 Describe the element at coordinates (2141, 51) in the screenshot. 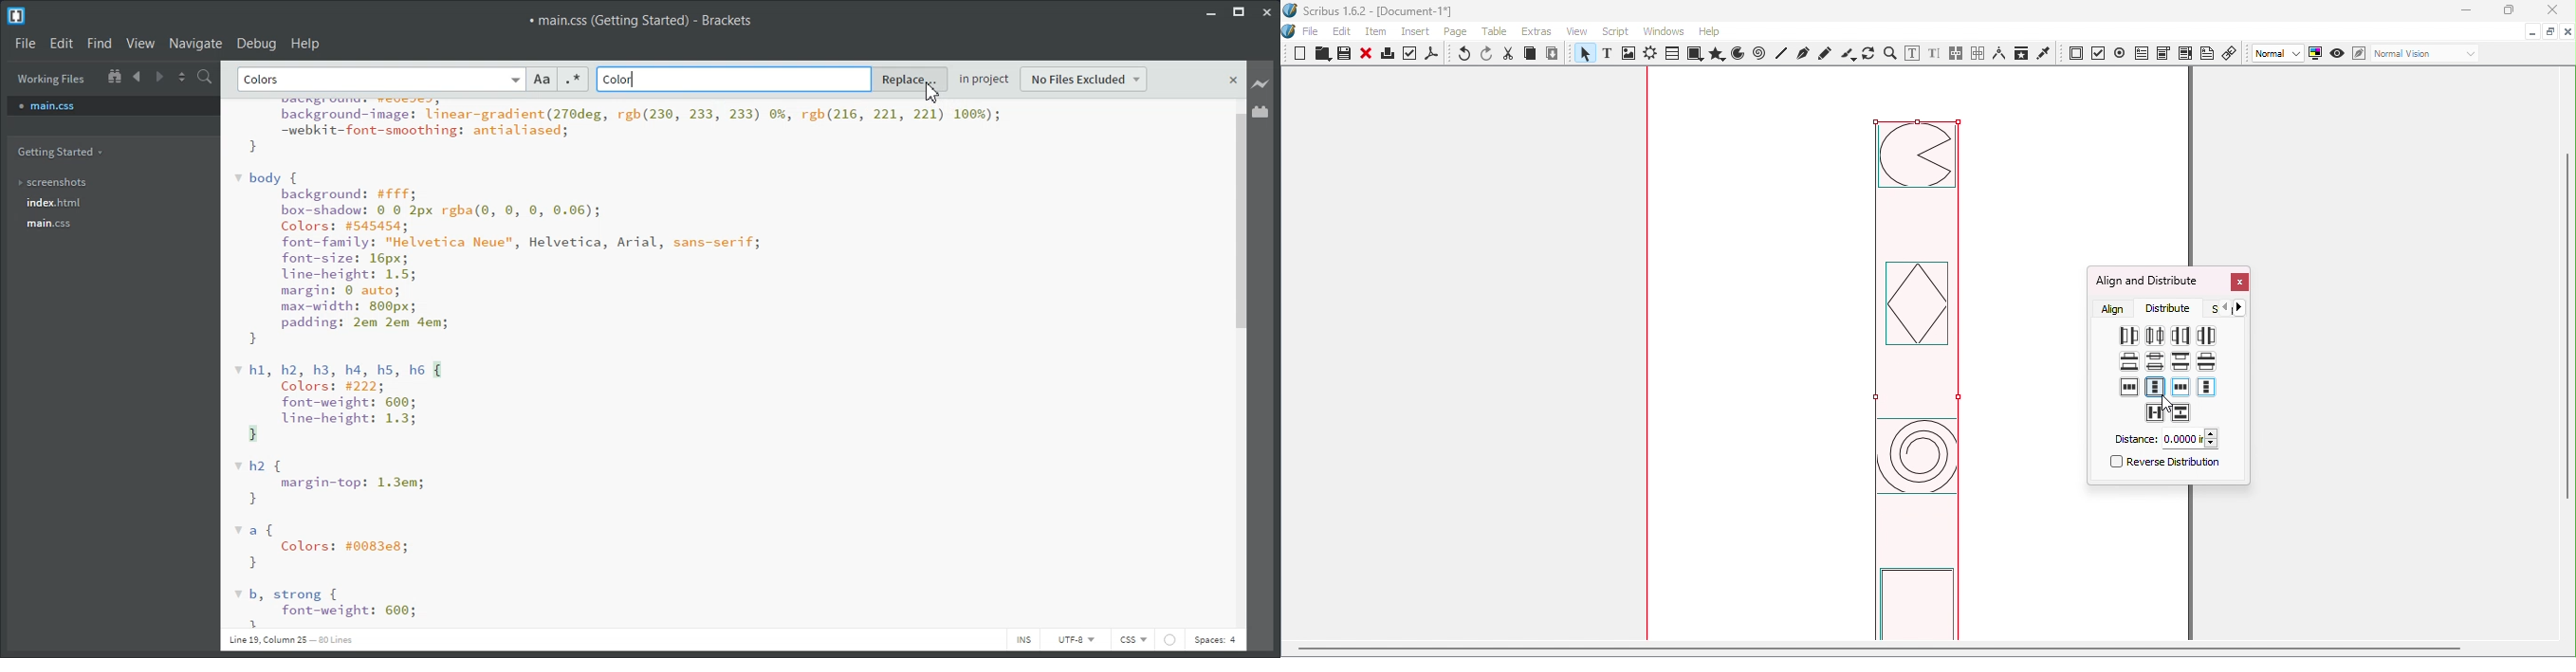

I see `PDF text field` at that location.